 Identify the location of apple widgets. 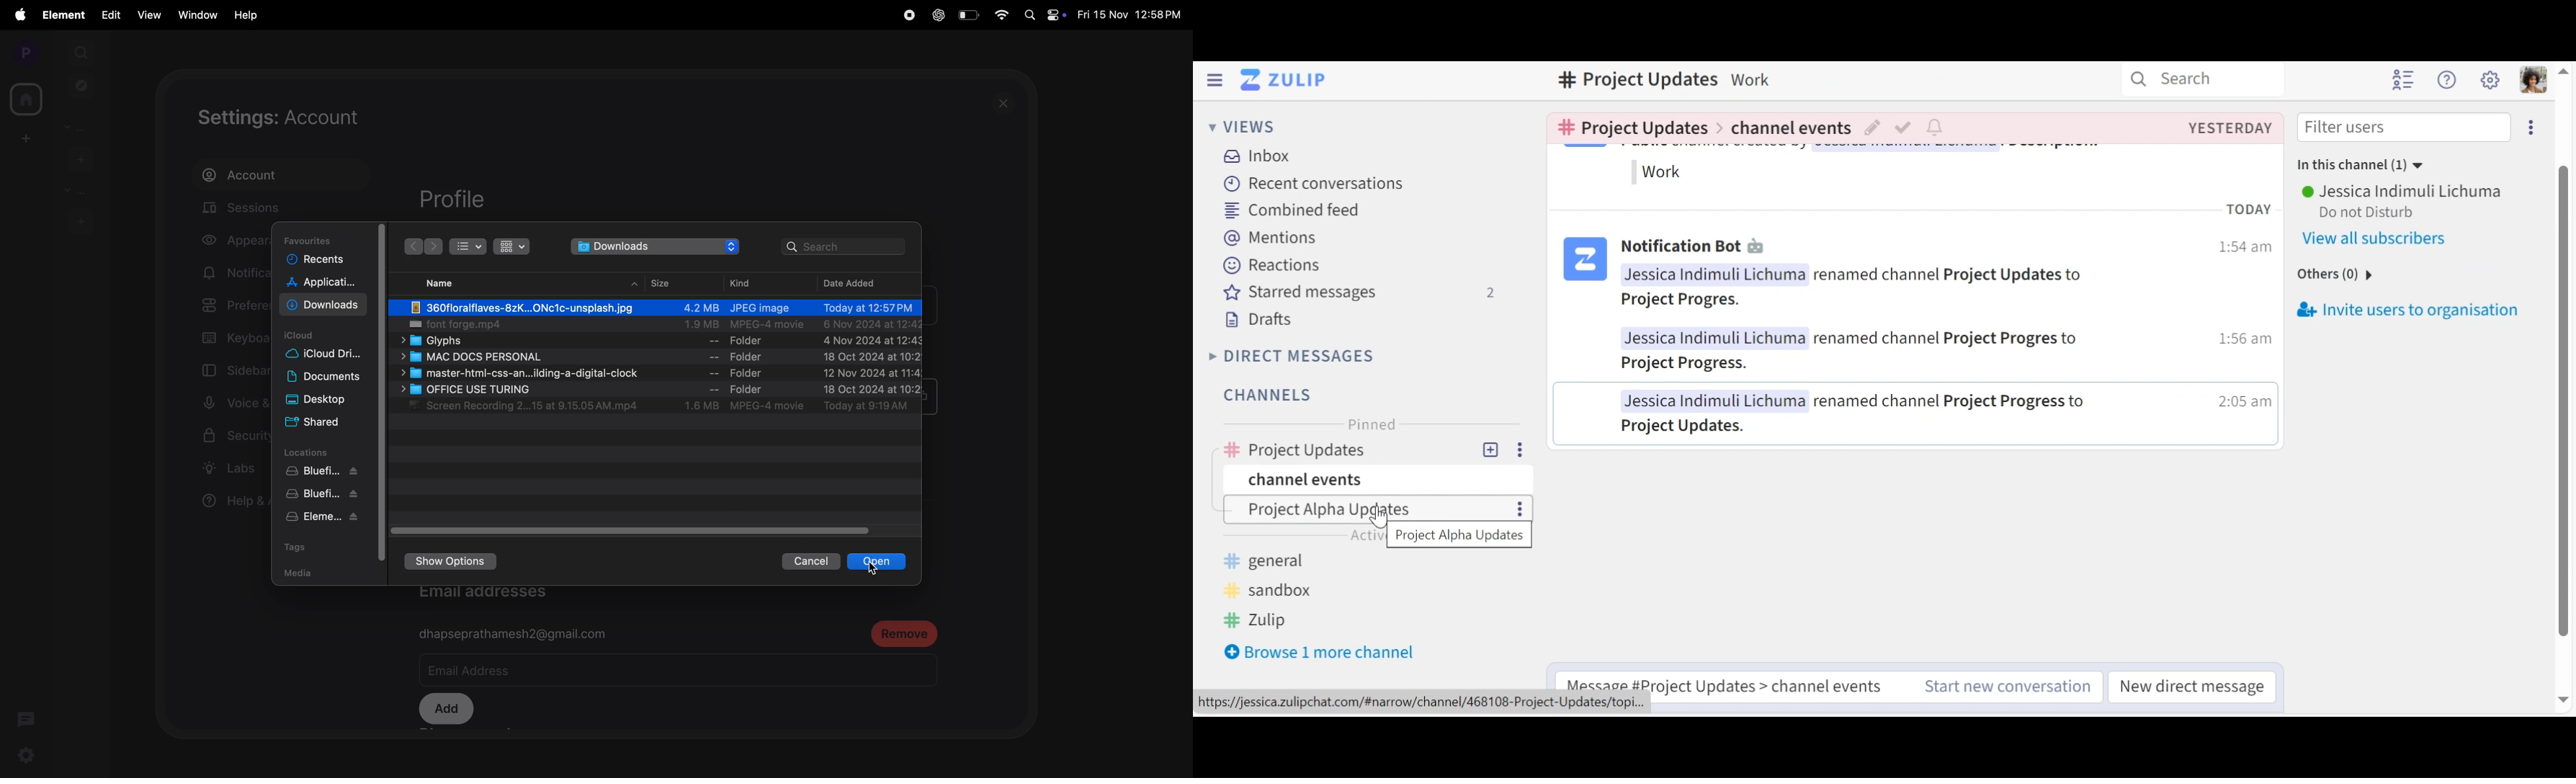
(1045, 14).